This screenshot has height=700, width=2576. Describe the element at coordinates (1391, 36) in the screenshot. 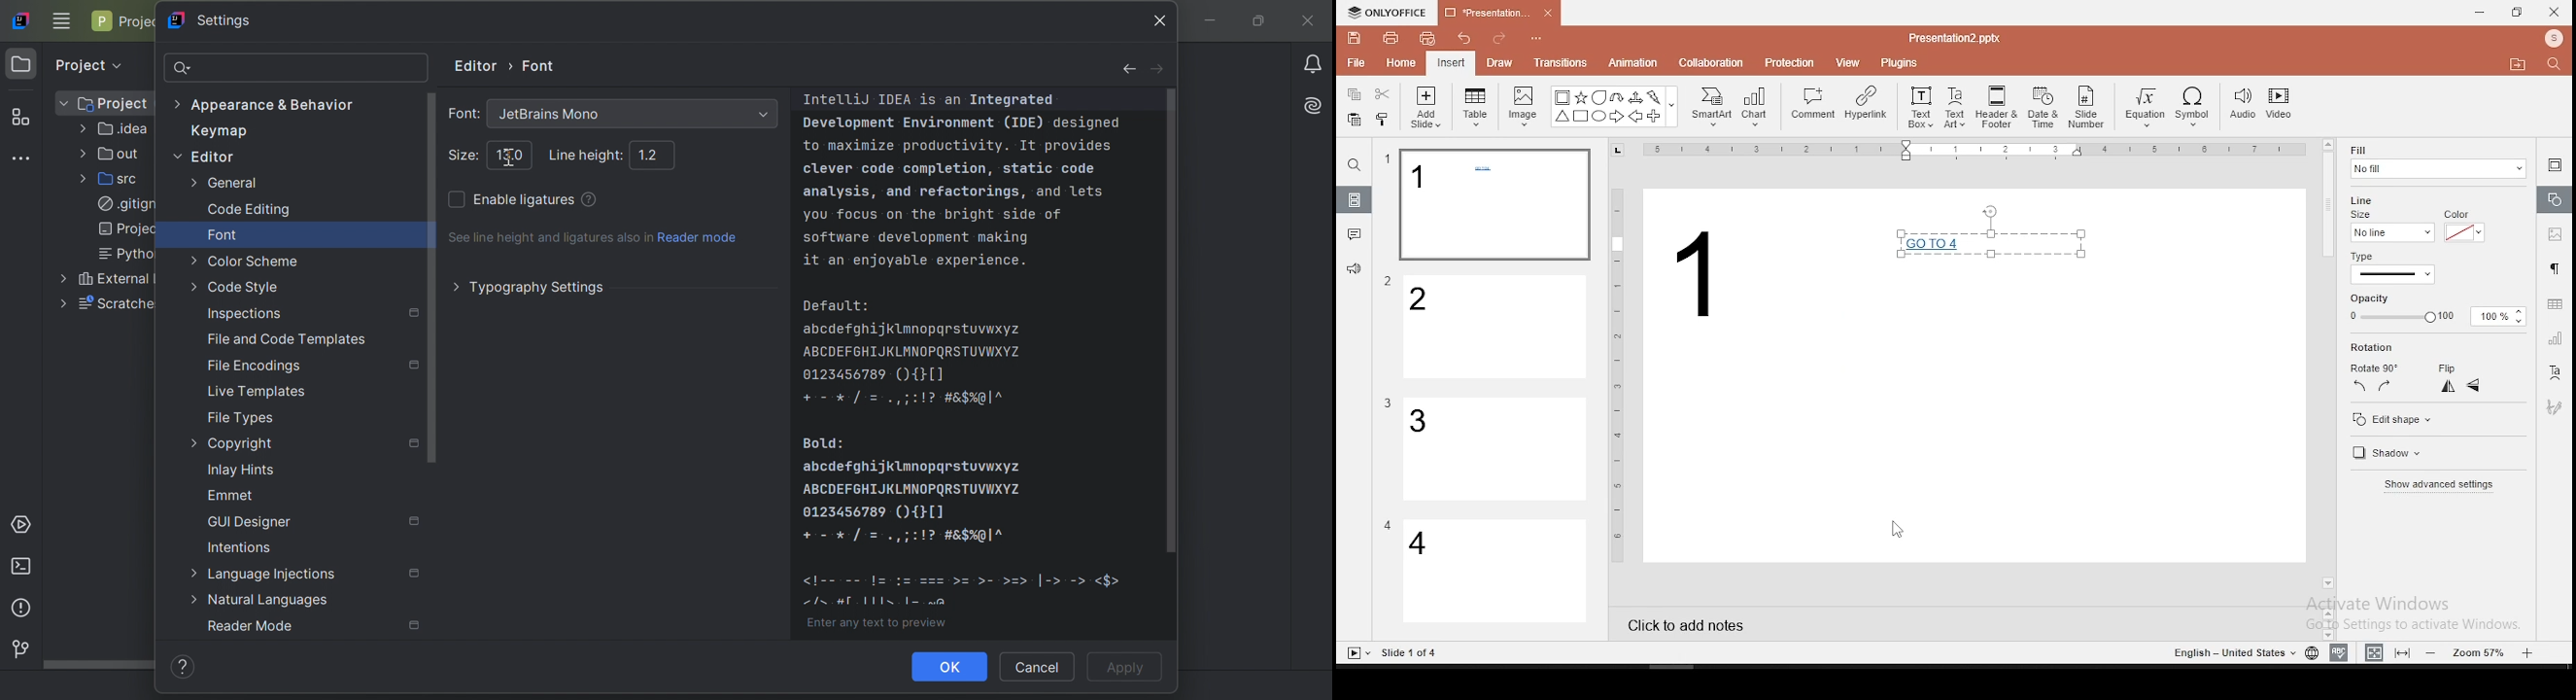

I see `print file` at that location.